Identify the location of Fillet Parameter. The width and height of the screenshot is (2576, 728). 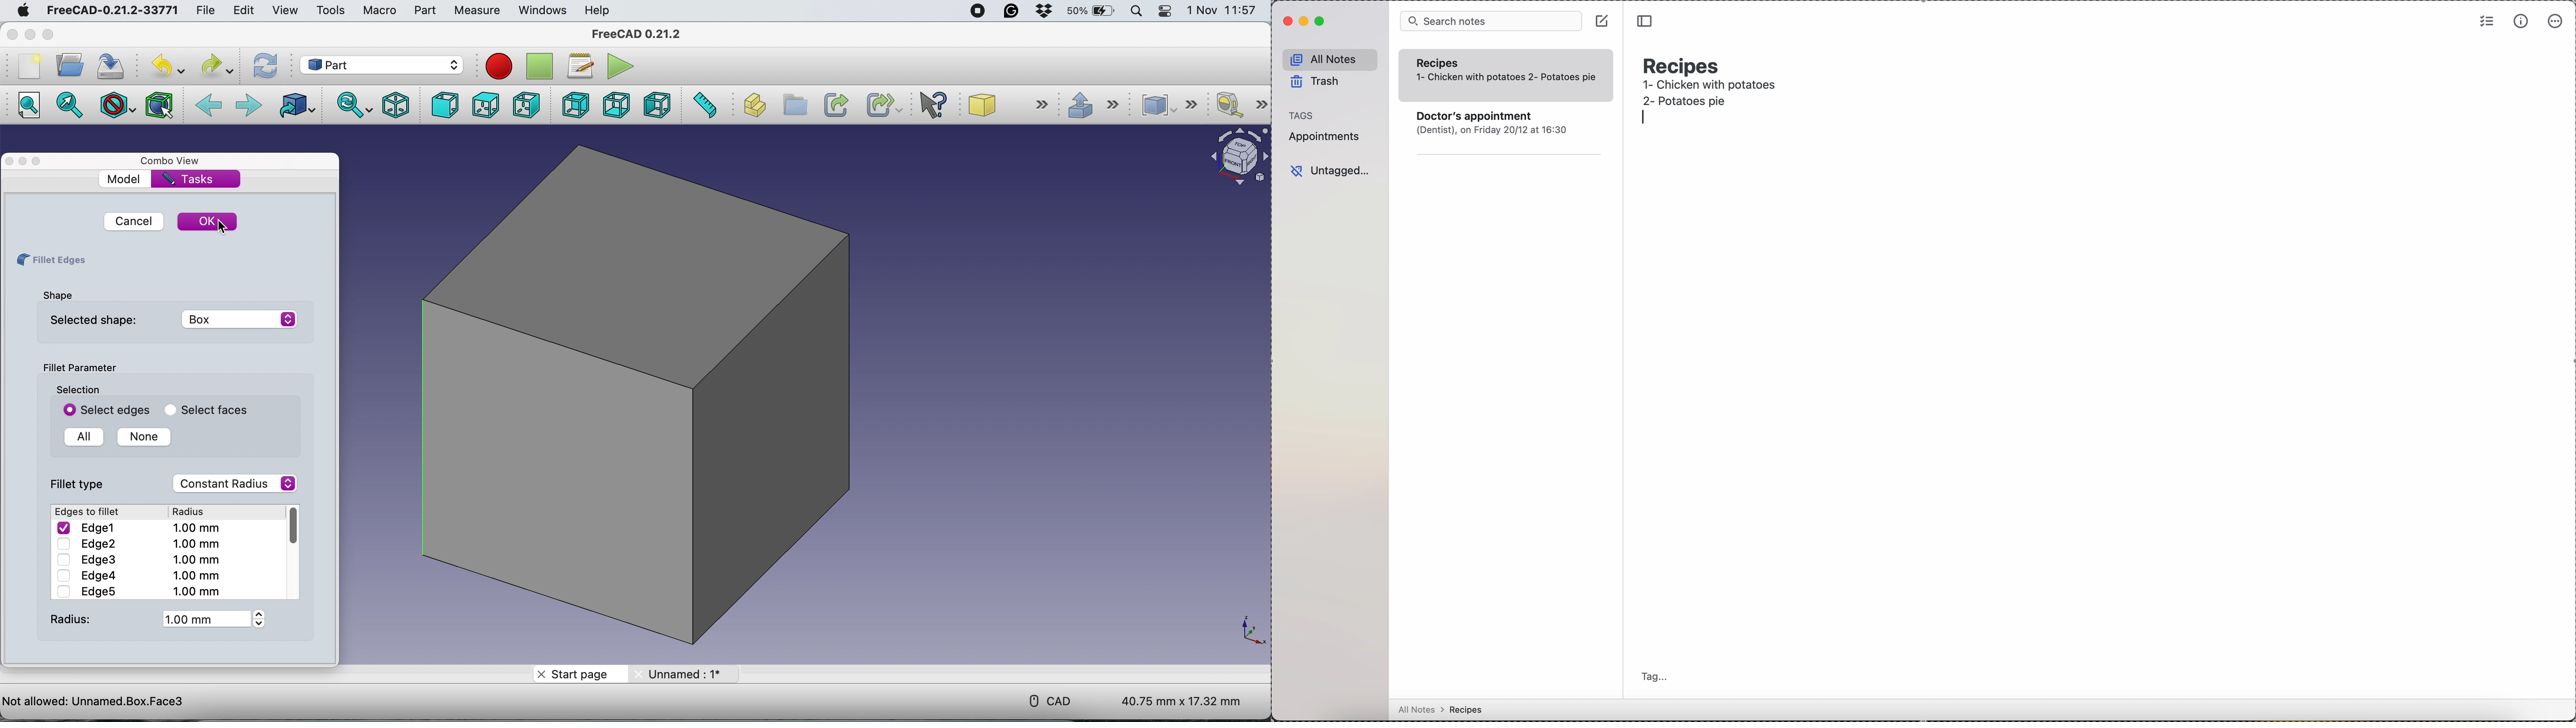
(78, 368).